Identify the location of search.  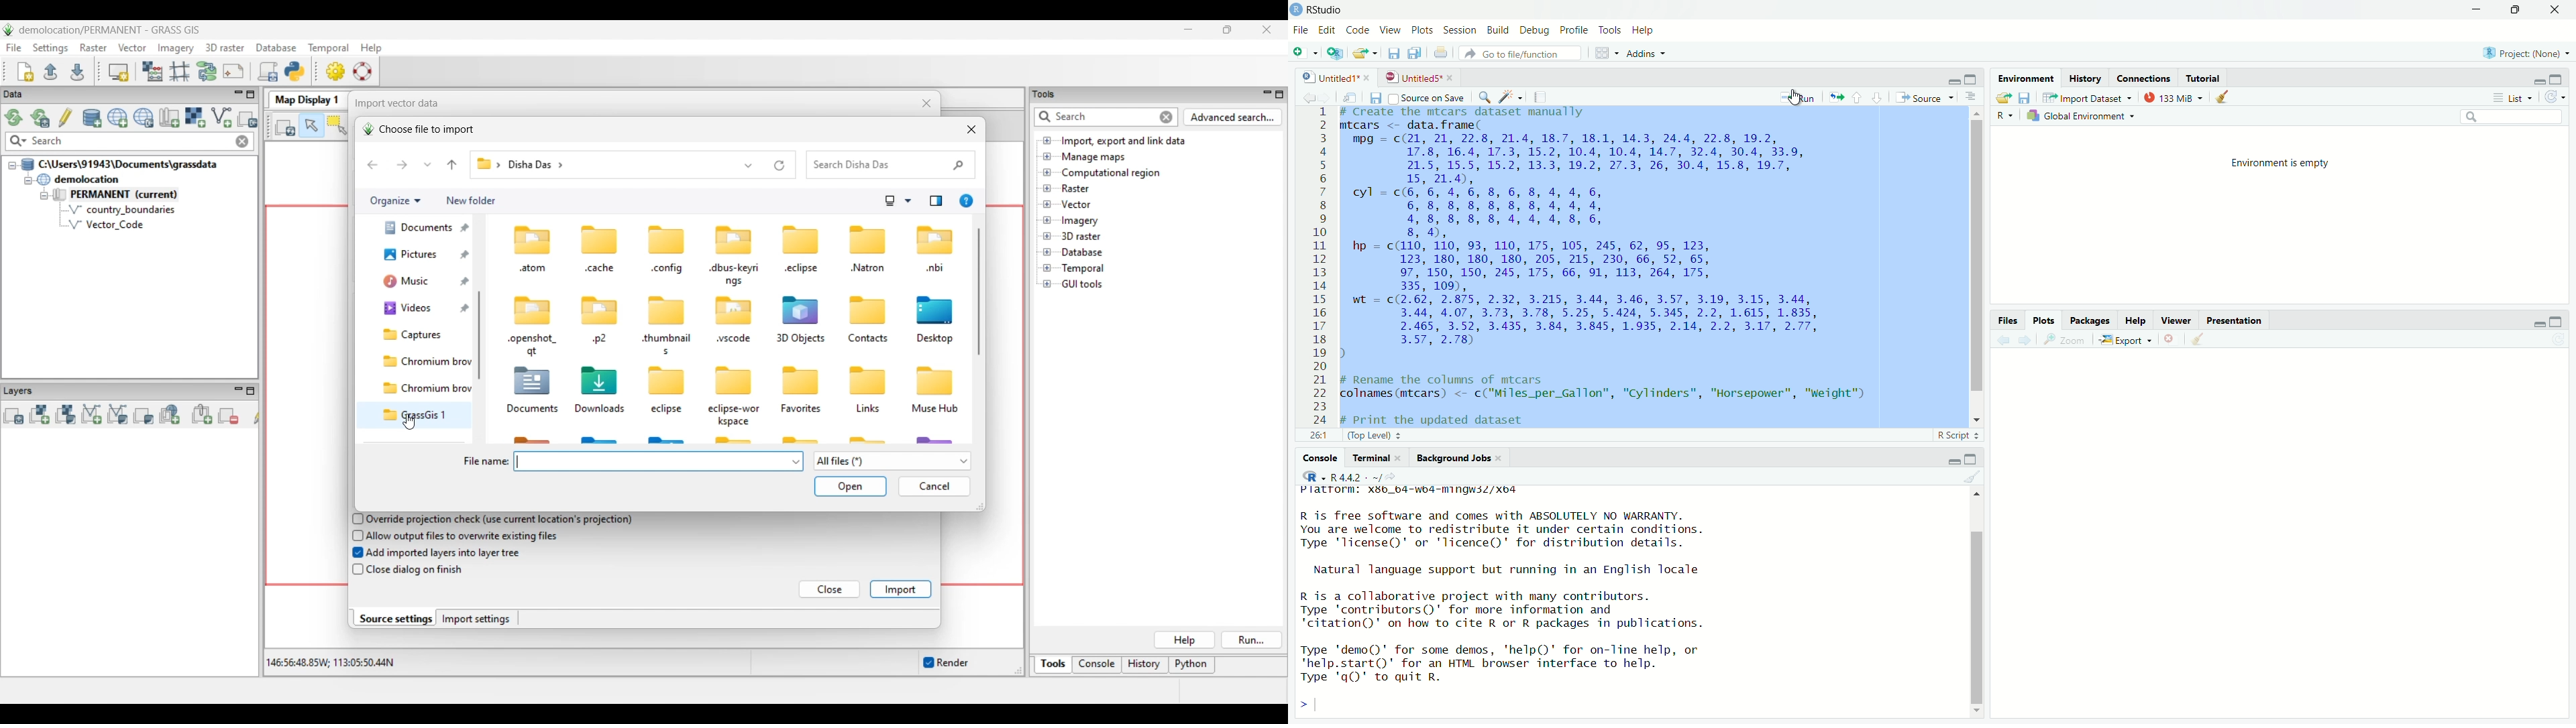
(2510, 117).